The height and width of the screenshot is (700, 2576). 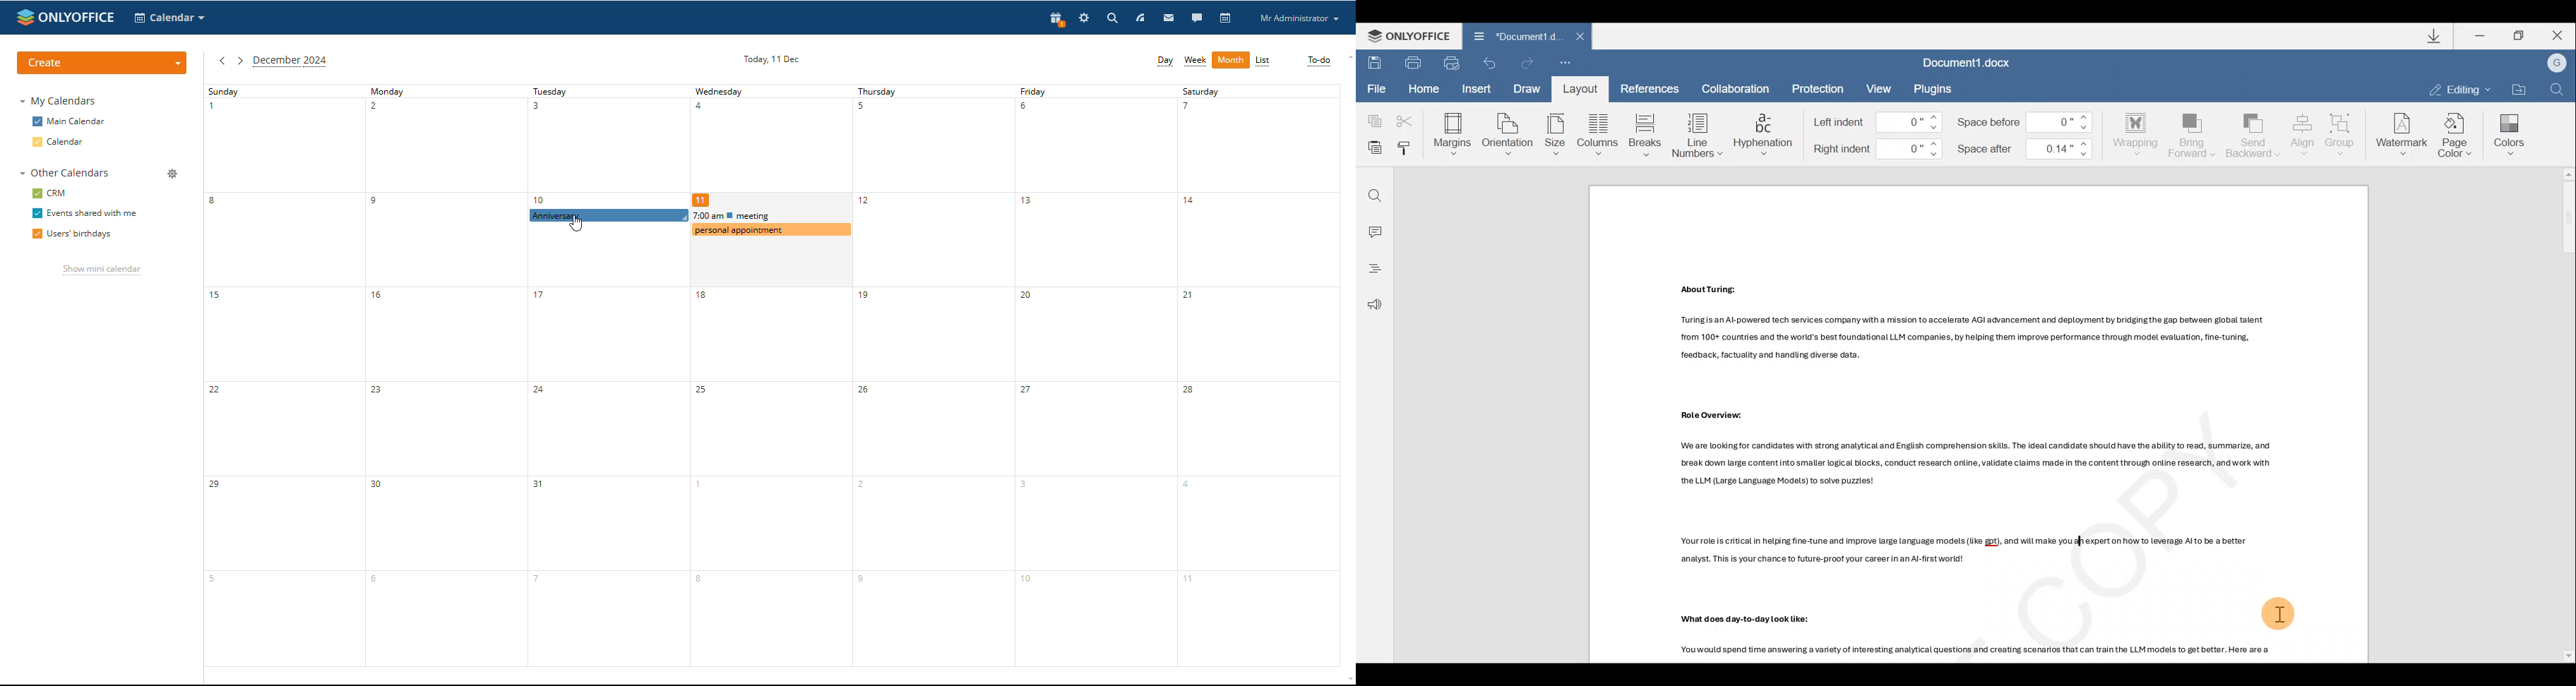 What do you see at coordinates (2556, 62) in the screenshot?
I see `Account name` at bounding box center [2556, 62].